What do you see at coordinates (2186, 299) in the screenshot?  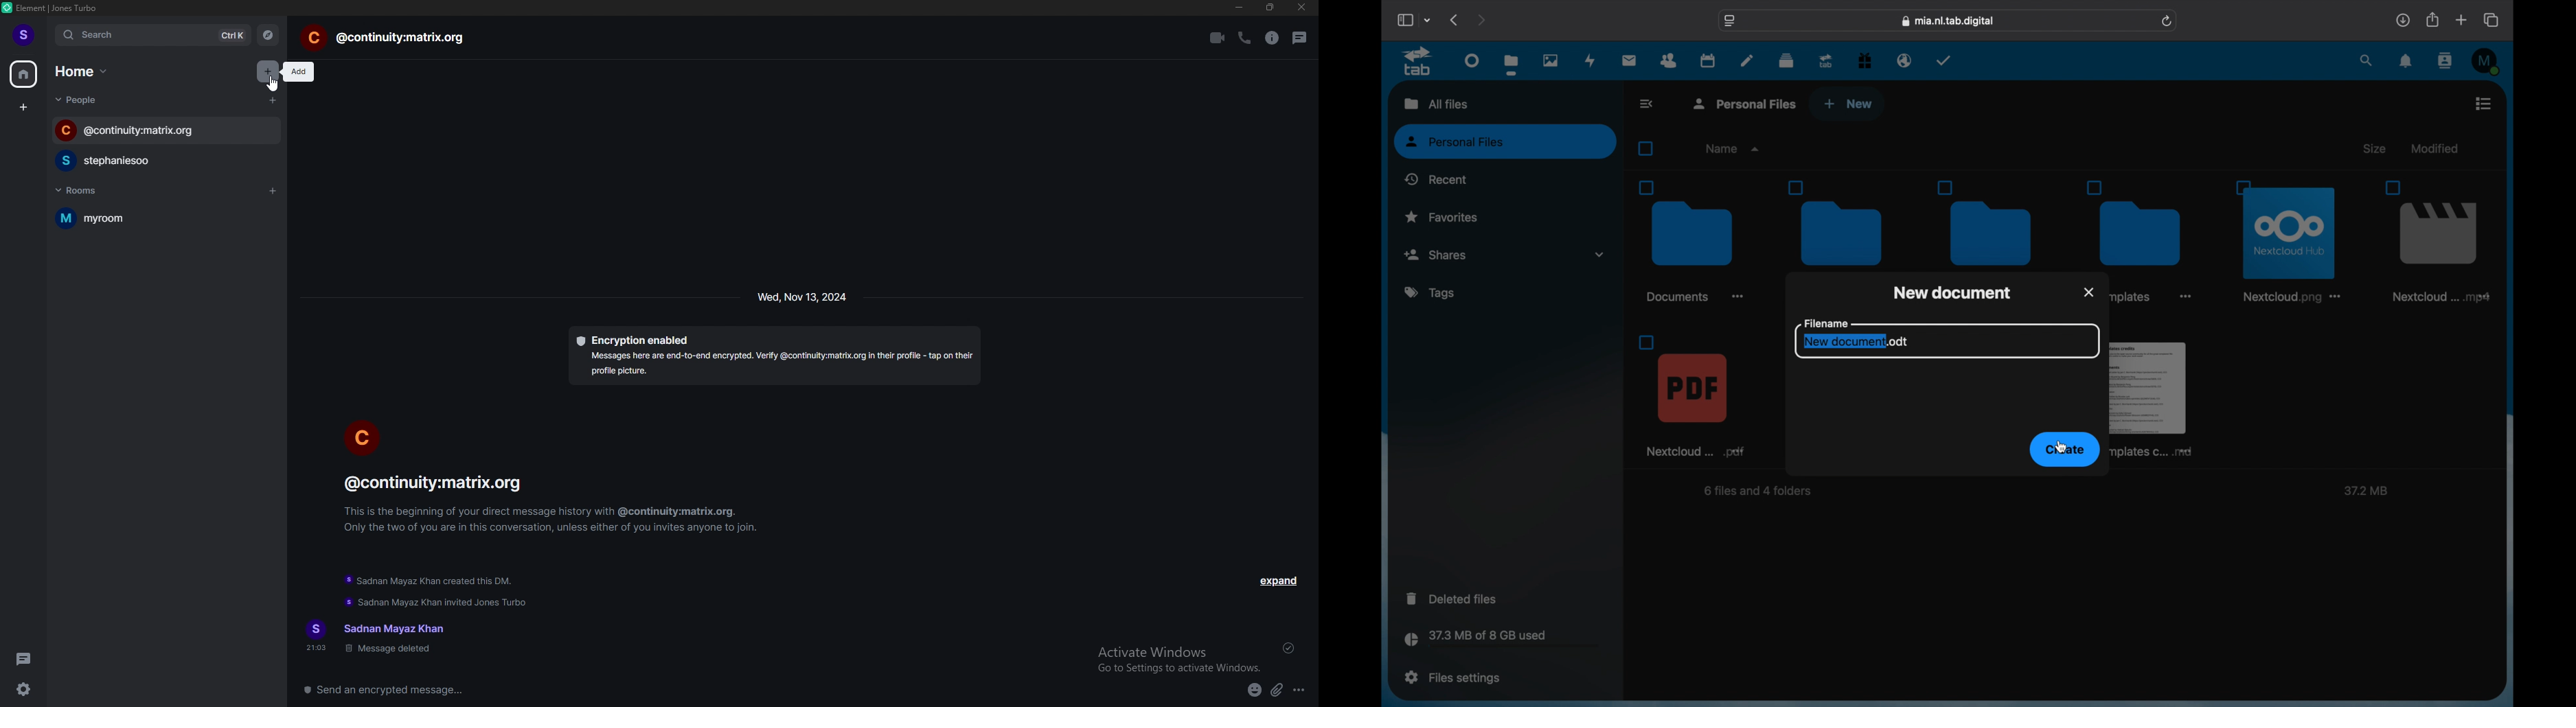 I see `more` at bounding box center [2186, 299].